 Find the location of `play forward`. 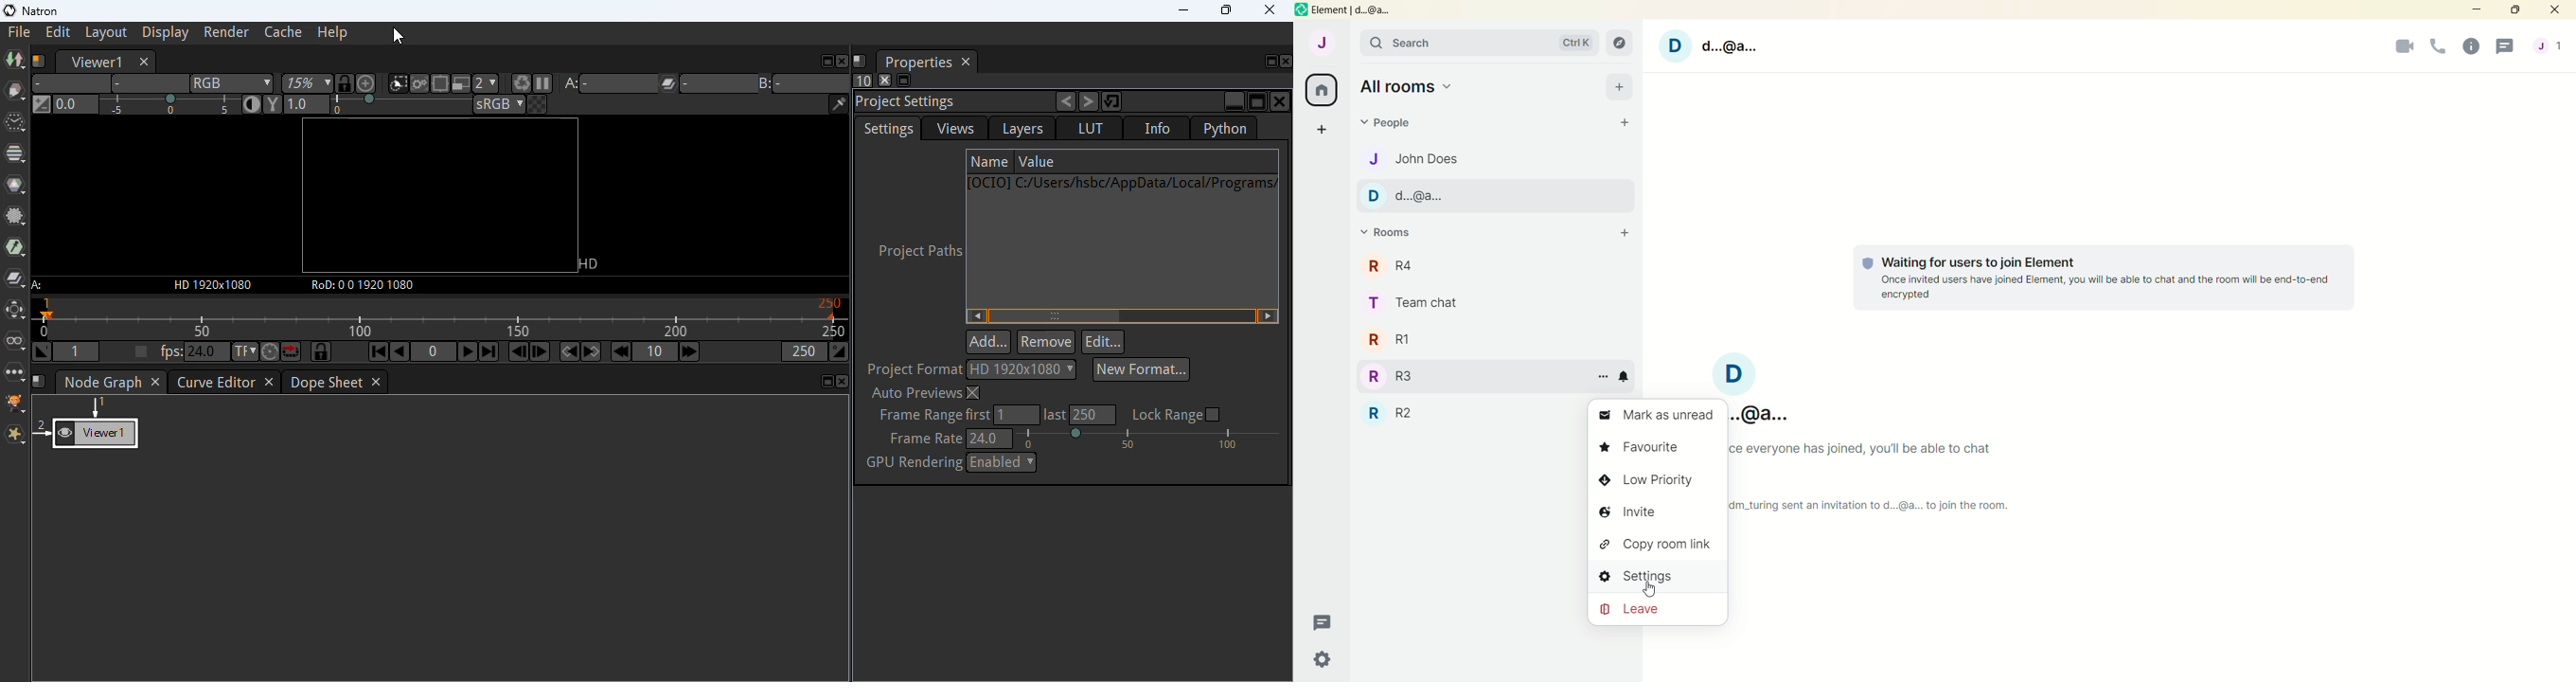

play forward is located at coordinates (466, 351).